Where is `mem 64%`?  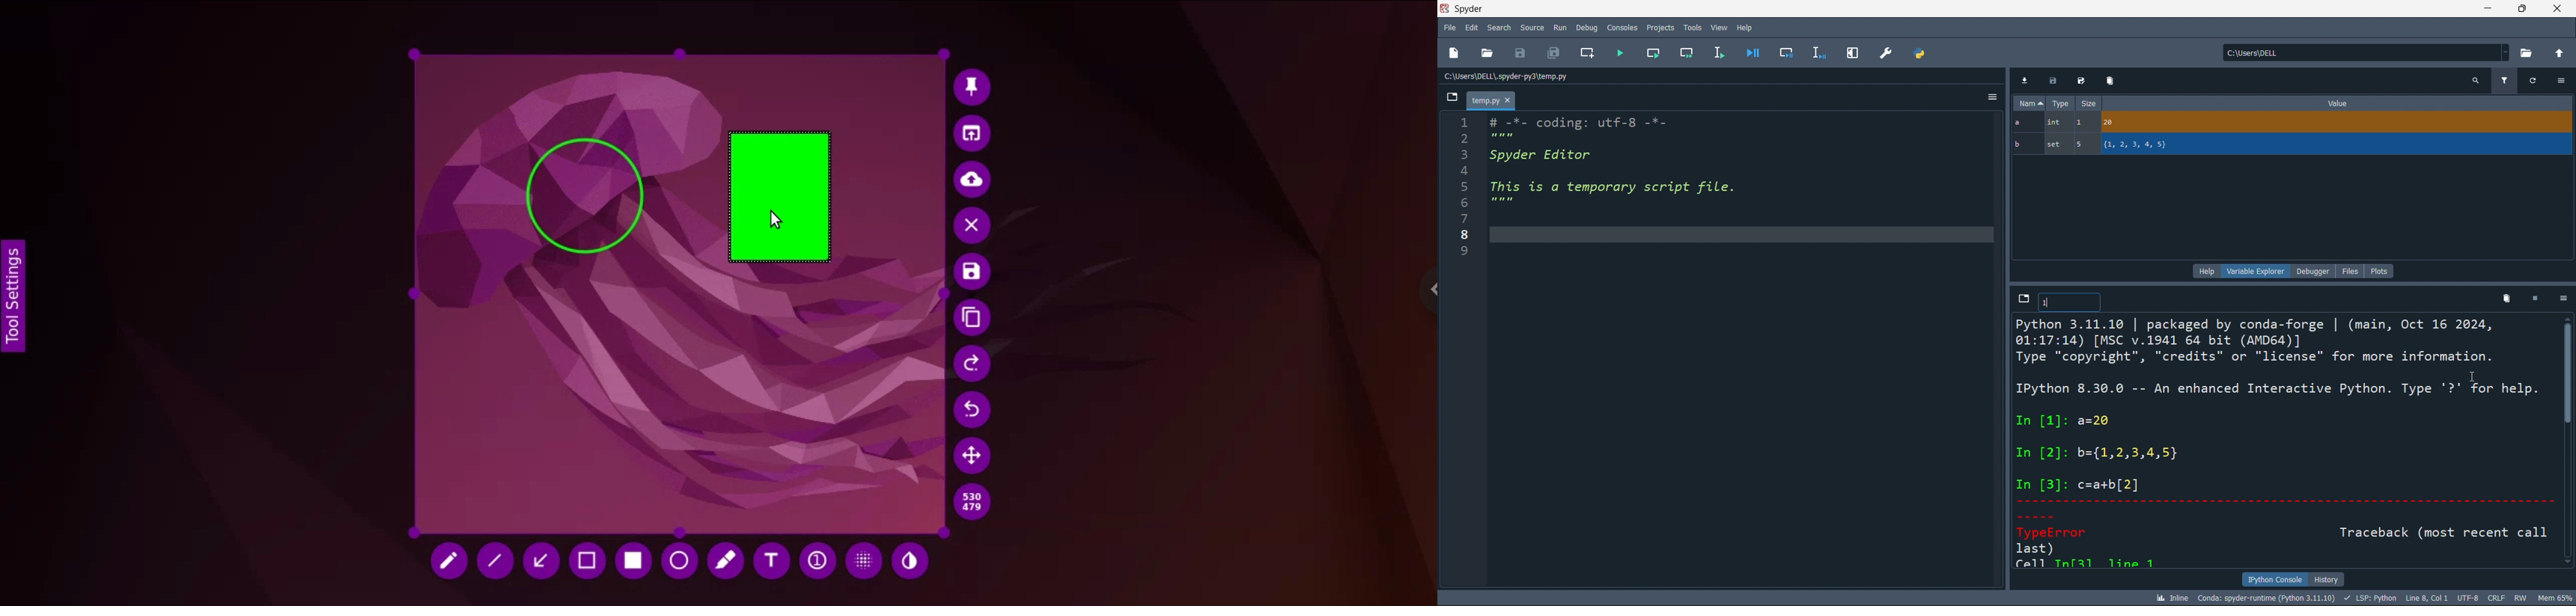
mem 64% is located at coordinates (2554, 597).